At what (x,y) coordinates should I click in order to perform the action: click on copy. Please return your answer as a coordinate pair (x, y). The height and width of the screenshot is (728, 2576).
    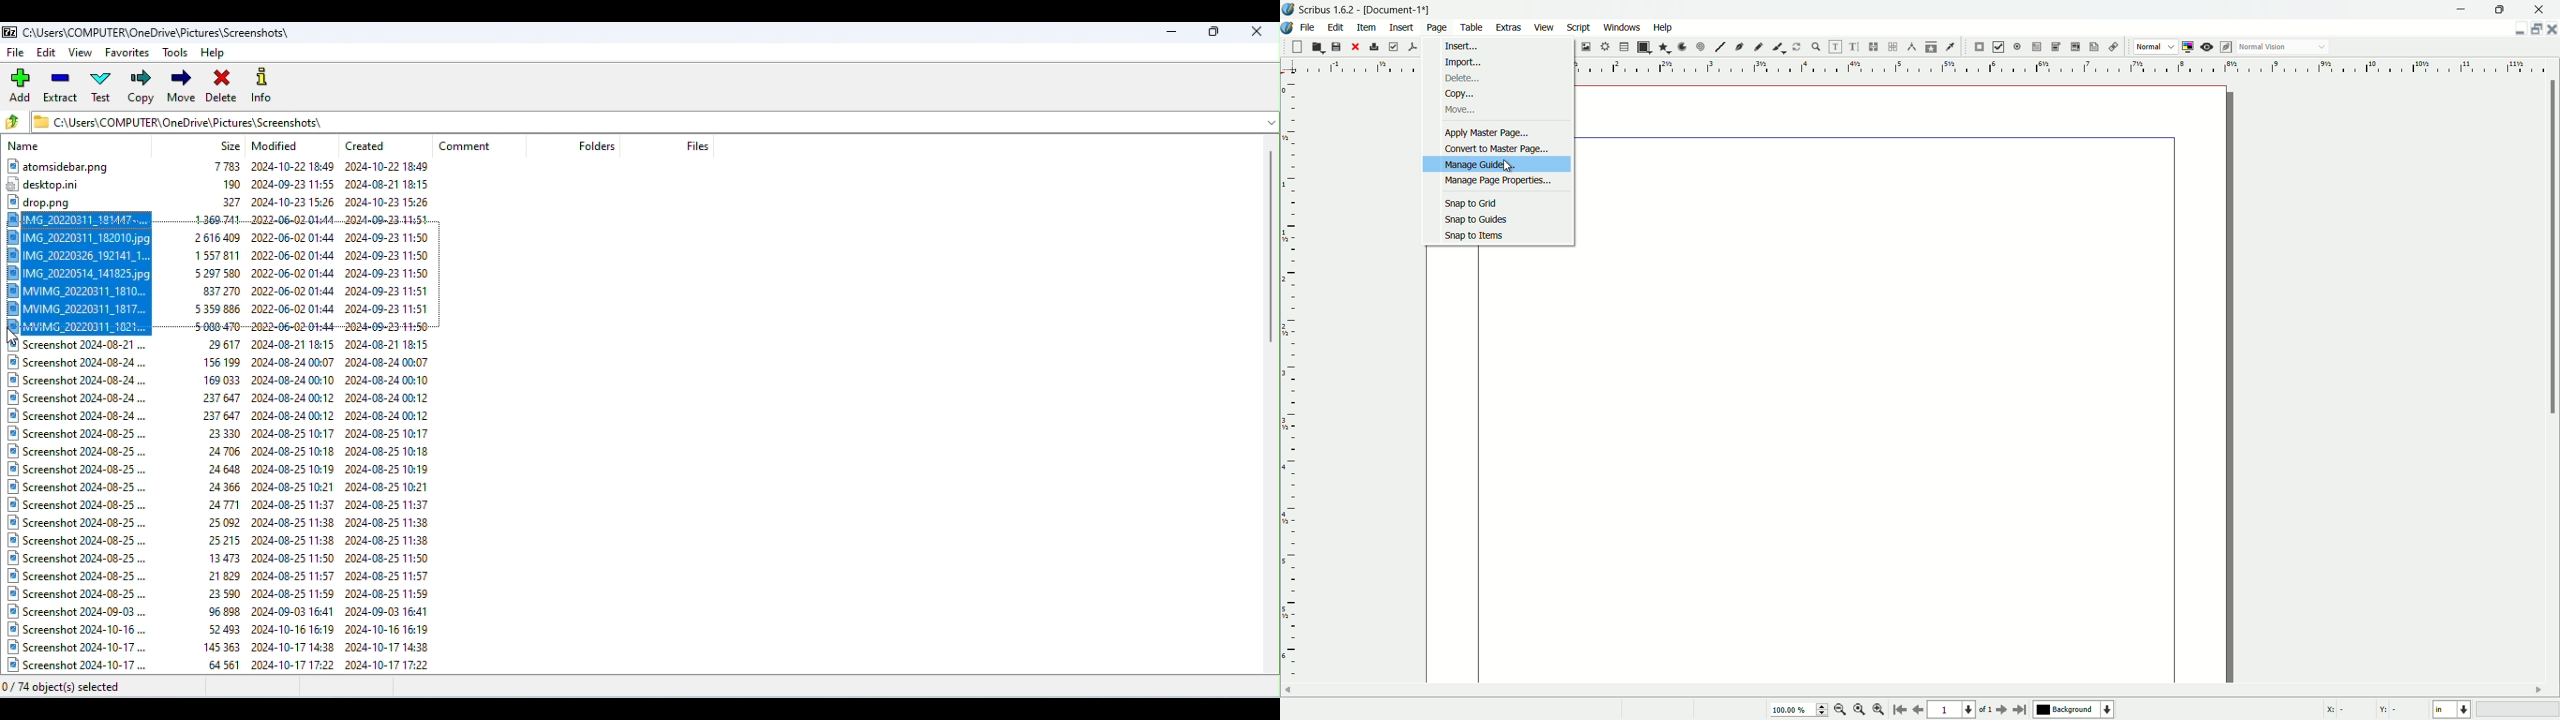
    Looking at the image, I should click on (1457, 93).